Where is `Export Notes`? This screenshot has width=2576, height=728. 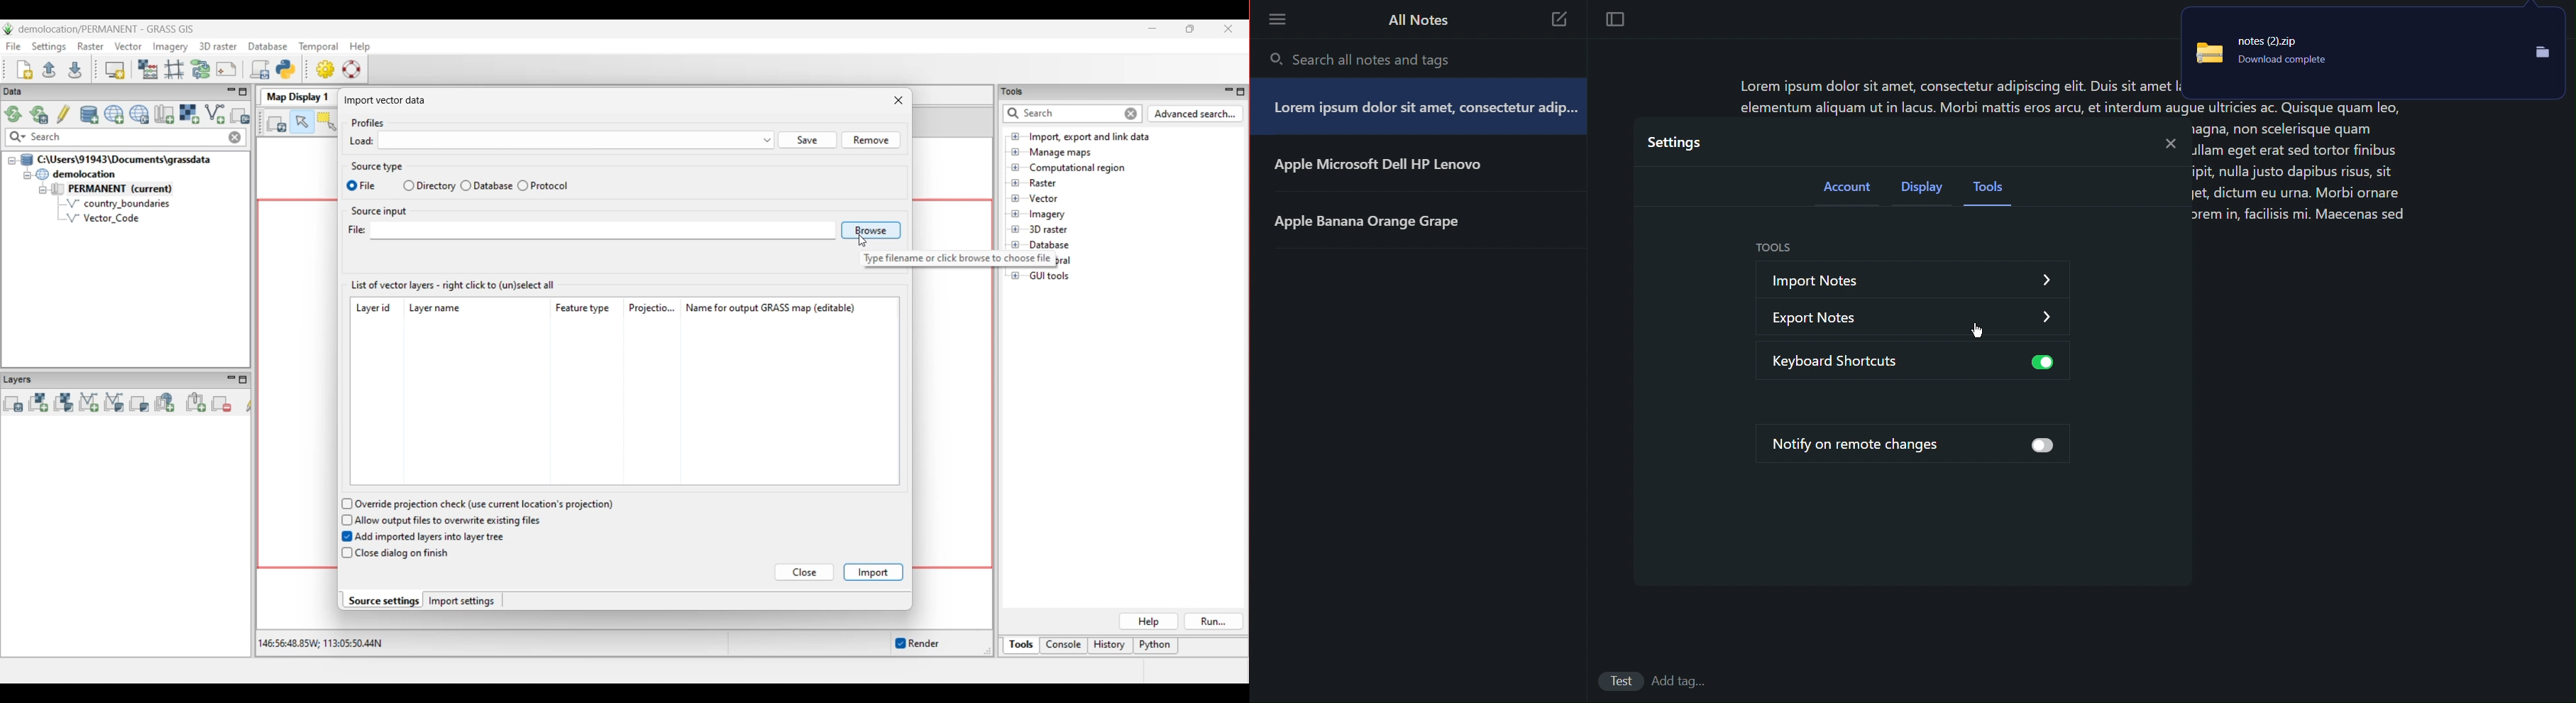 Export Notes is located at coordinates (1861, 315).